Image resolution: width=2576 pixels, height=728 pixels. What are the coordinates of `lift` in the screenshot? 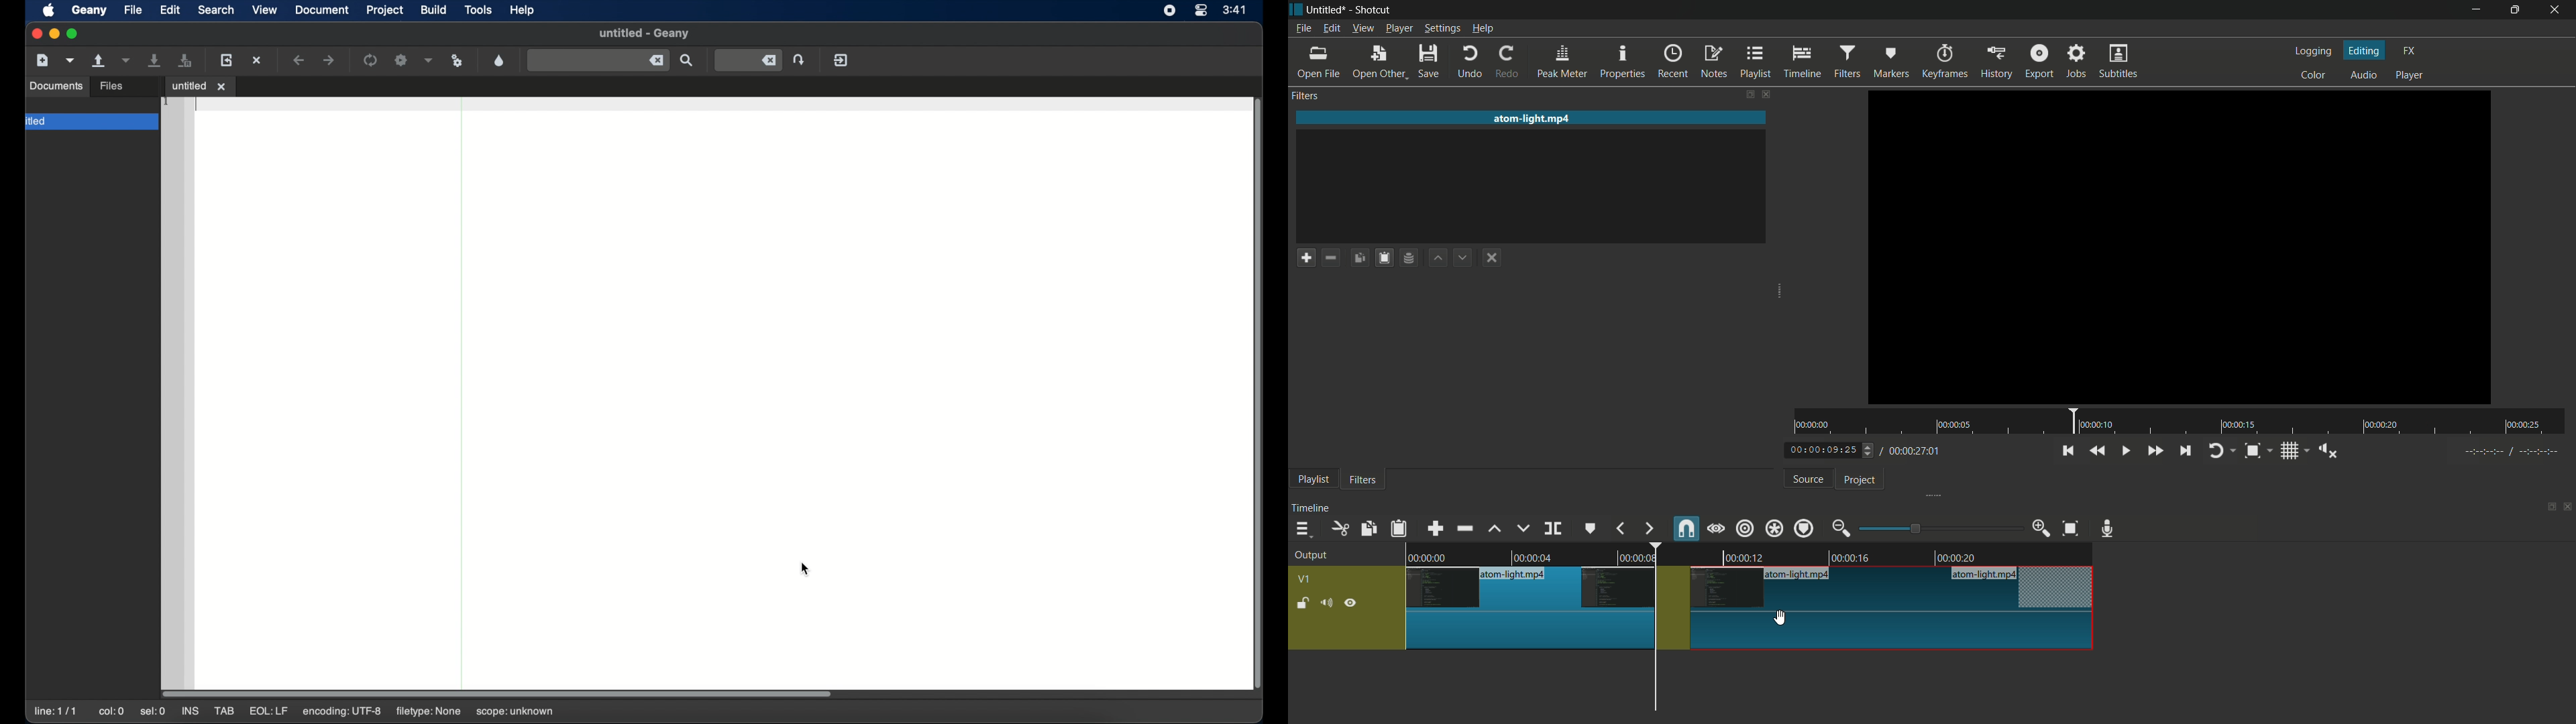 It's located at (1495, 529).